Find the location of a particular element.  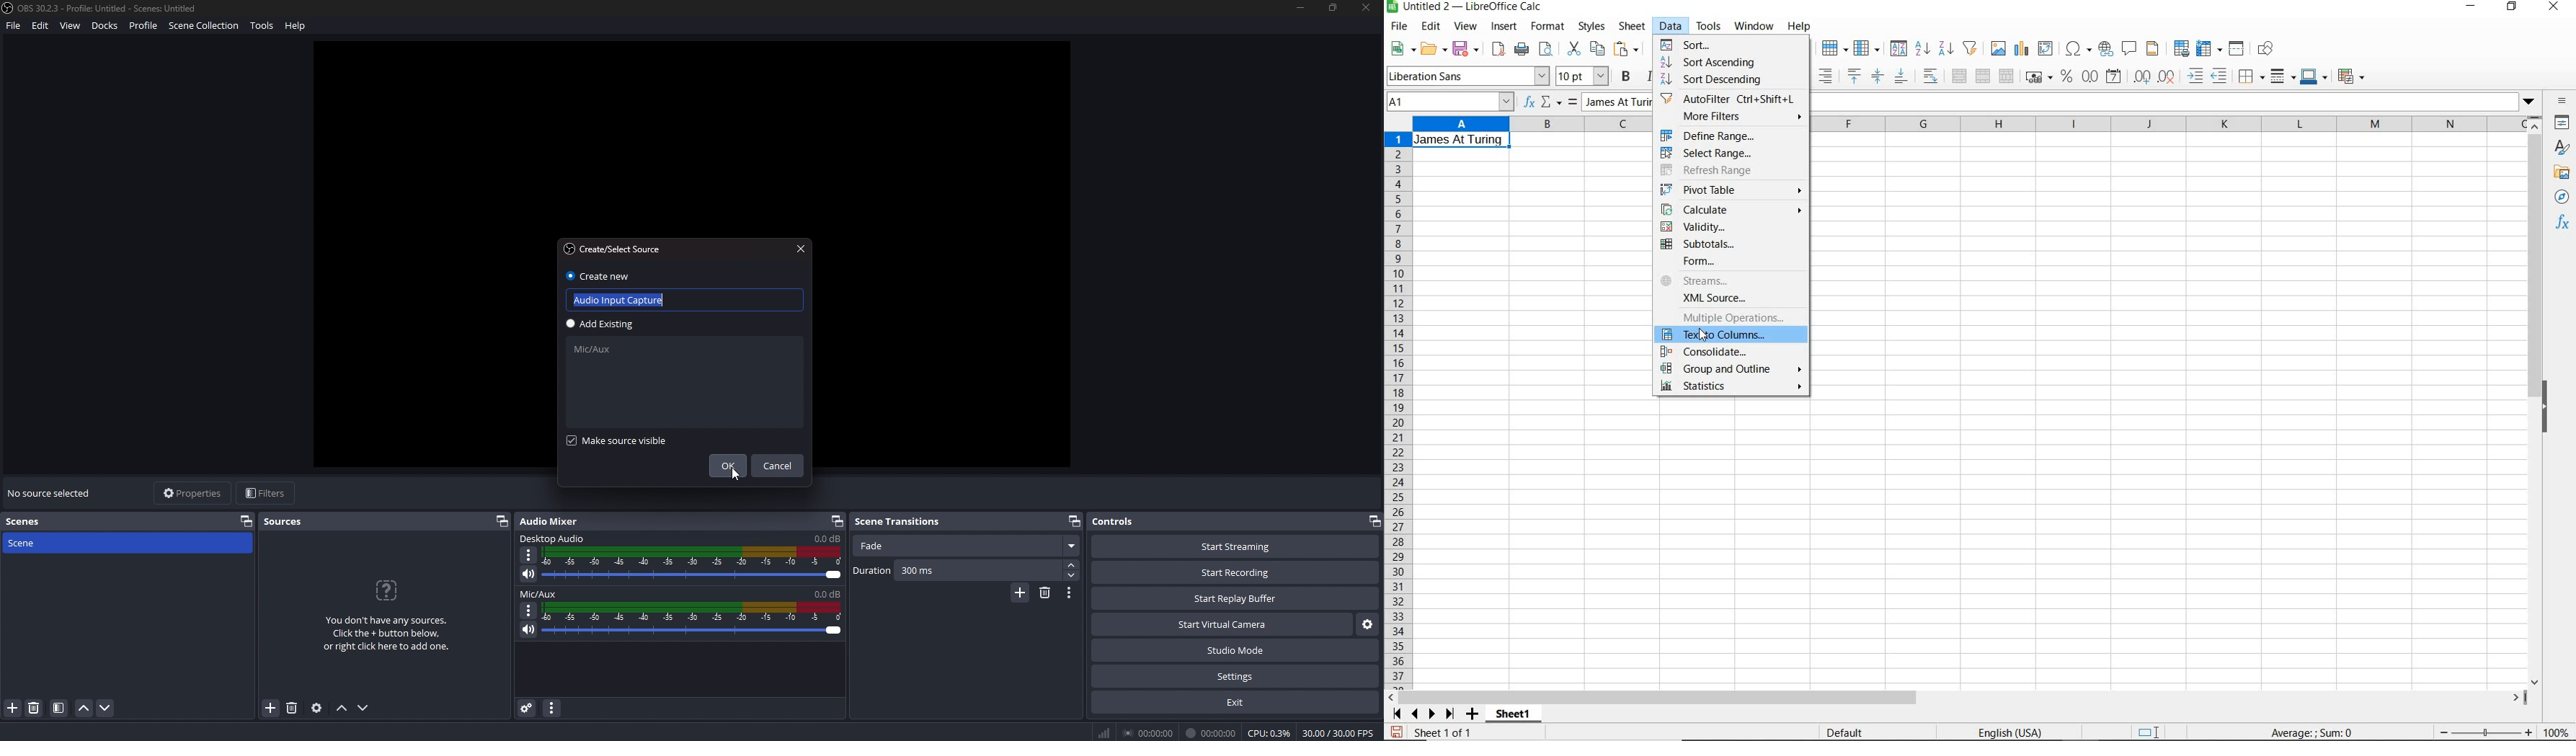

freeze rows and columns is located at coordinates (2209, 49).